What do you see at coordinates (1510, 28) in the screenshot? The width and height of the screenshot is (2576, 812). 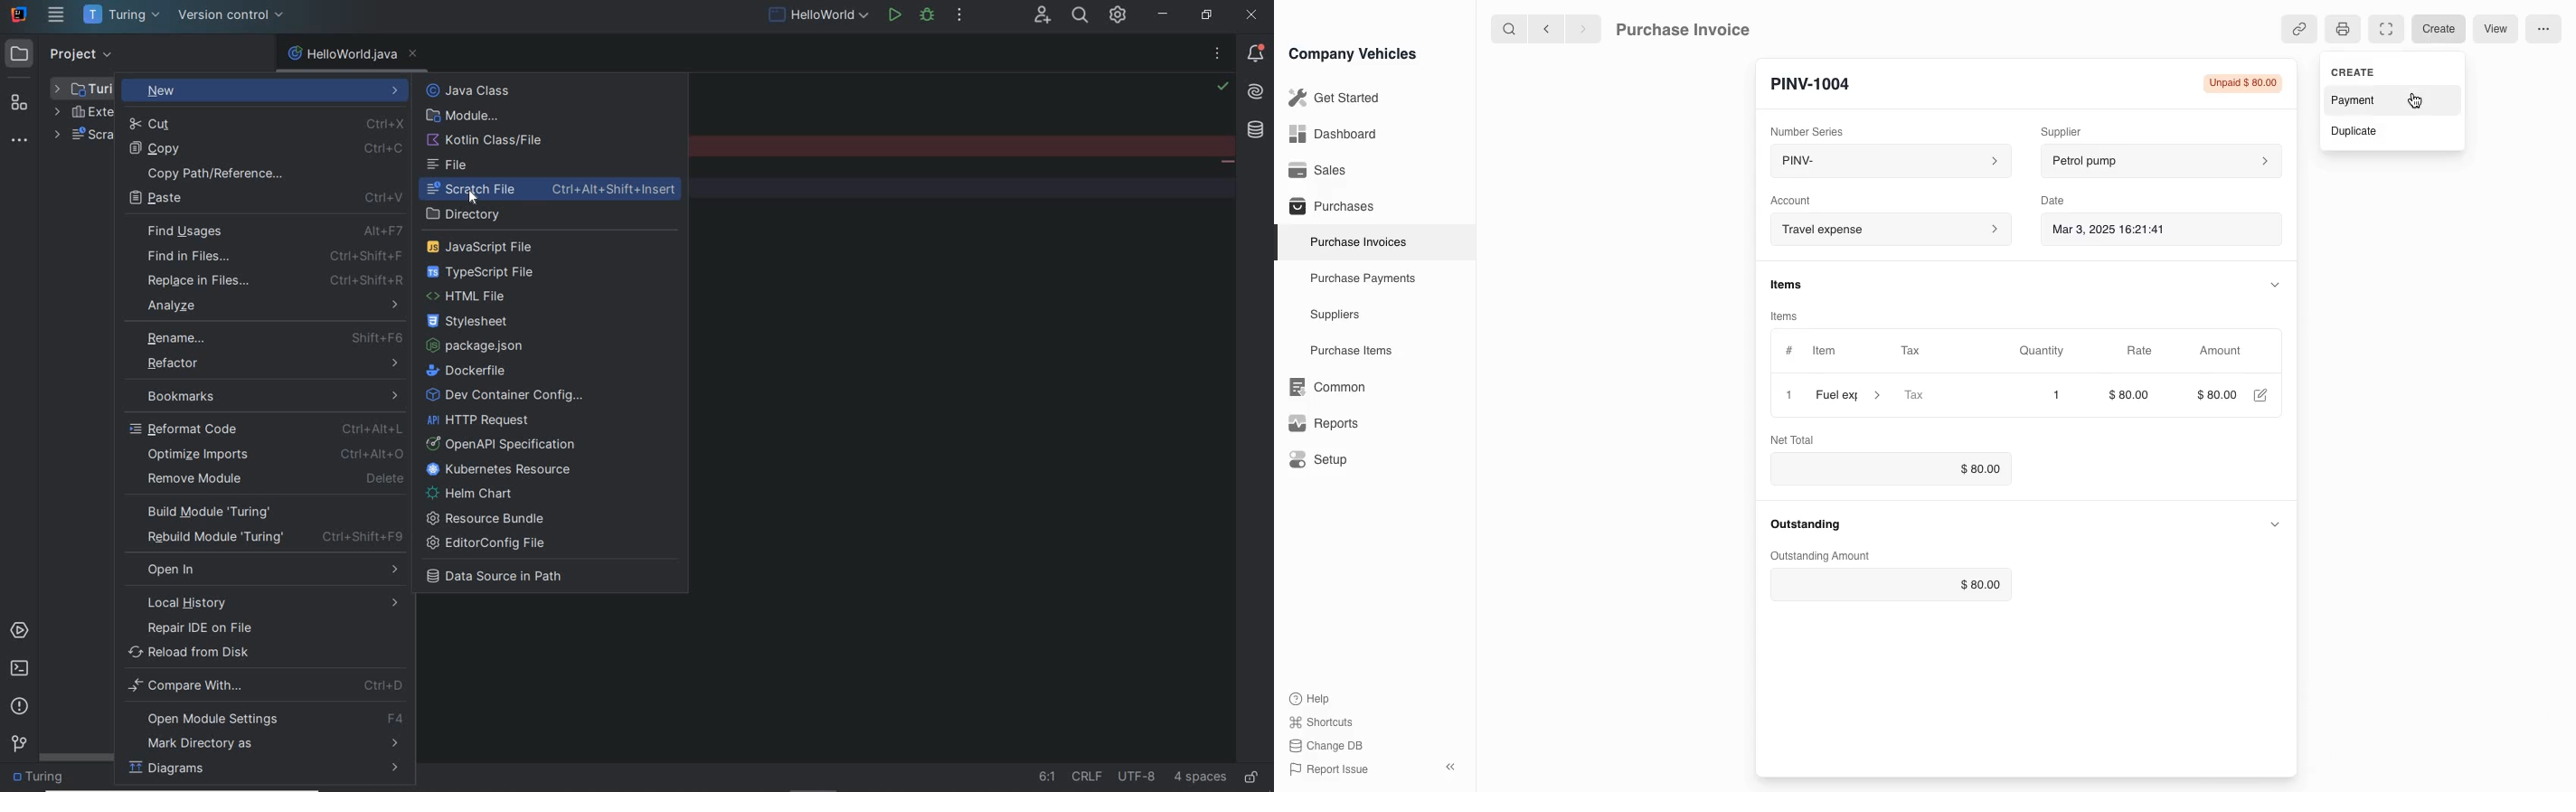 I see `search` at bounding box center [1510, 28].